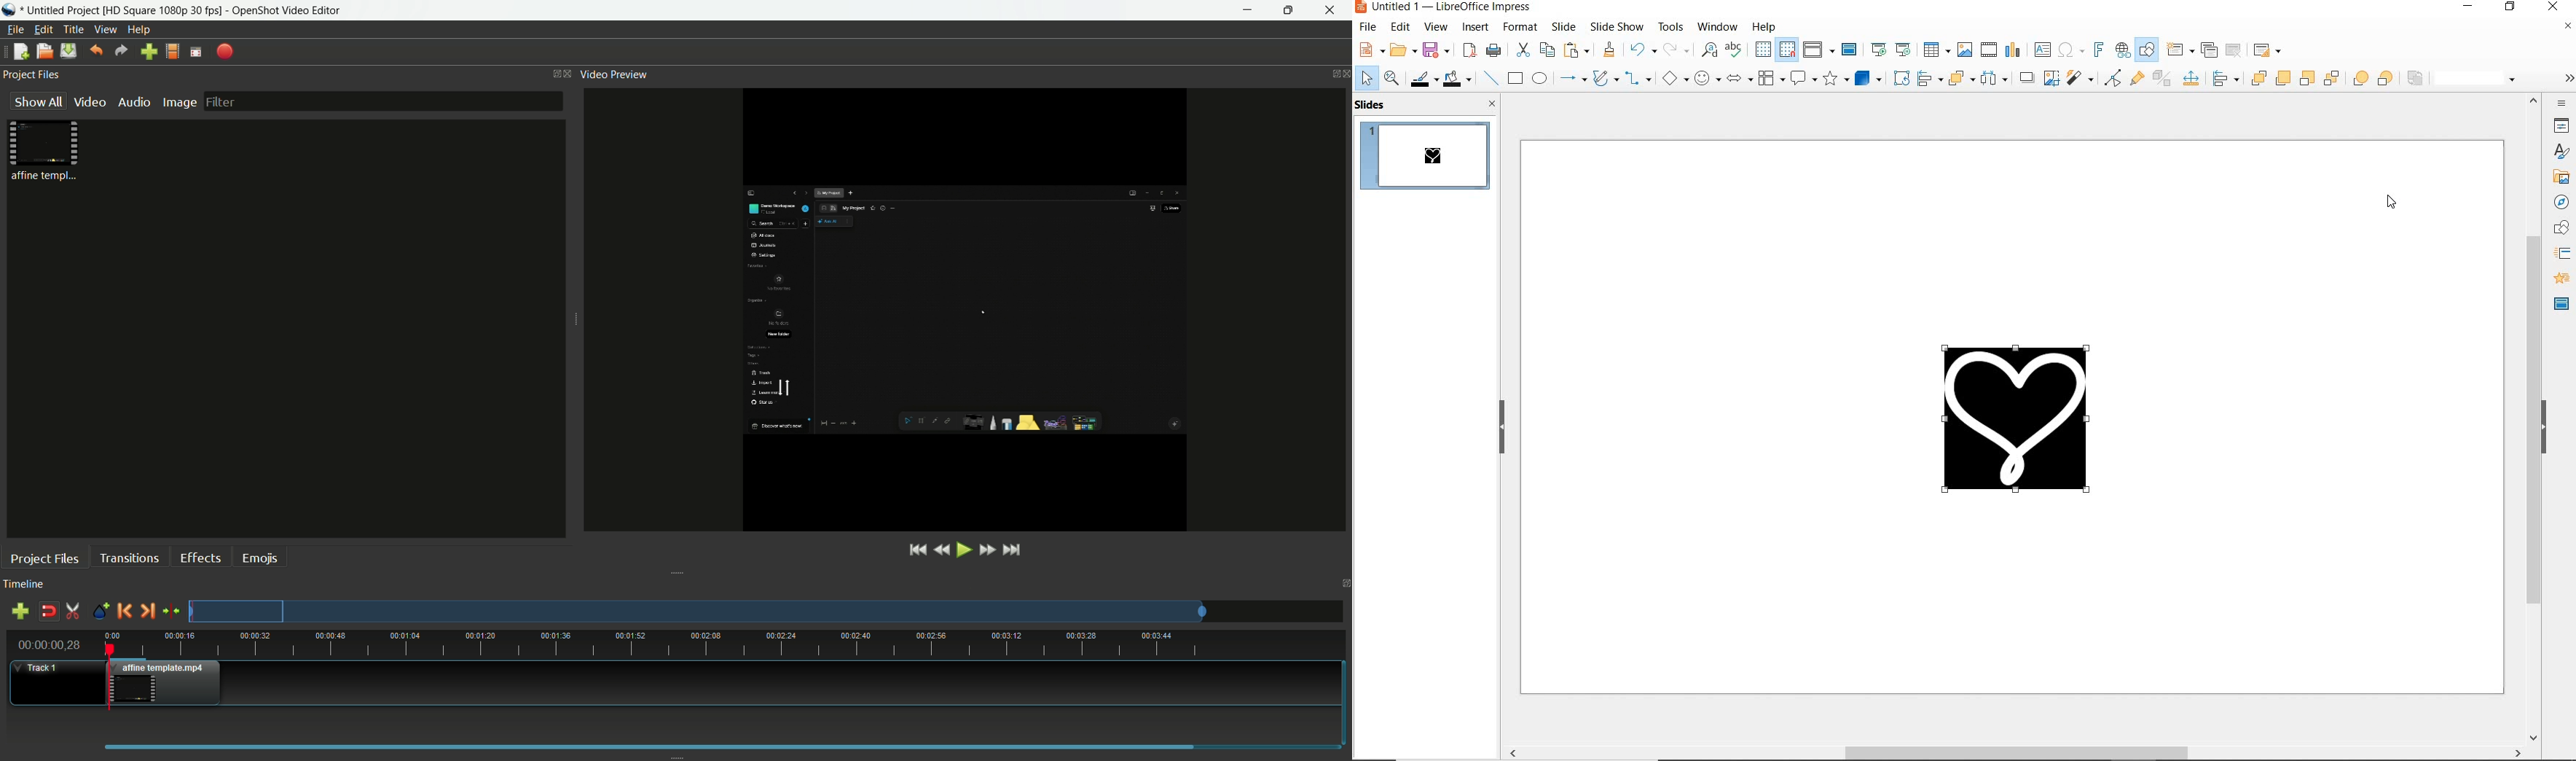 The height and width of the screenshot is (784, 2576). I want to click on crop image, so click(2556, 151).